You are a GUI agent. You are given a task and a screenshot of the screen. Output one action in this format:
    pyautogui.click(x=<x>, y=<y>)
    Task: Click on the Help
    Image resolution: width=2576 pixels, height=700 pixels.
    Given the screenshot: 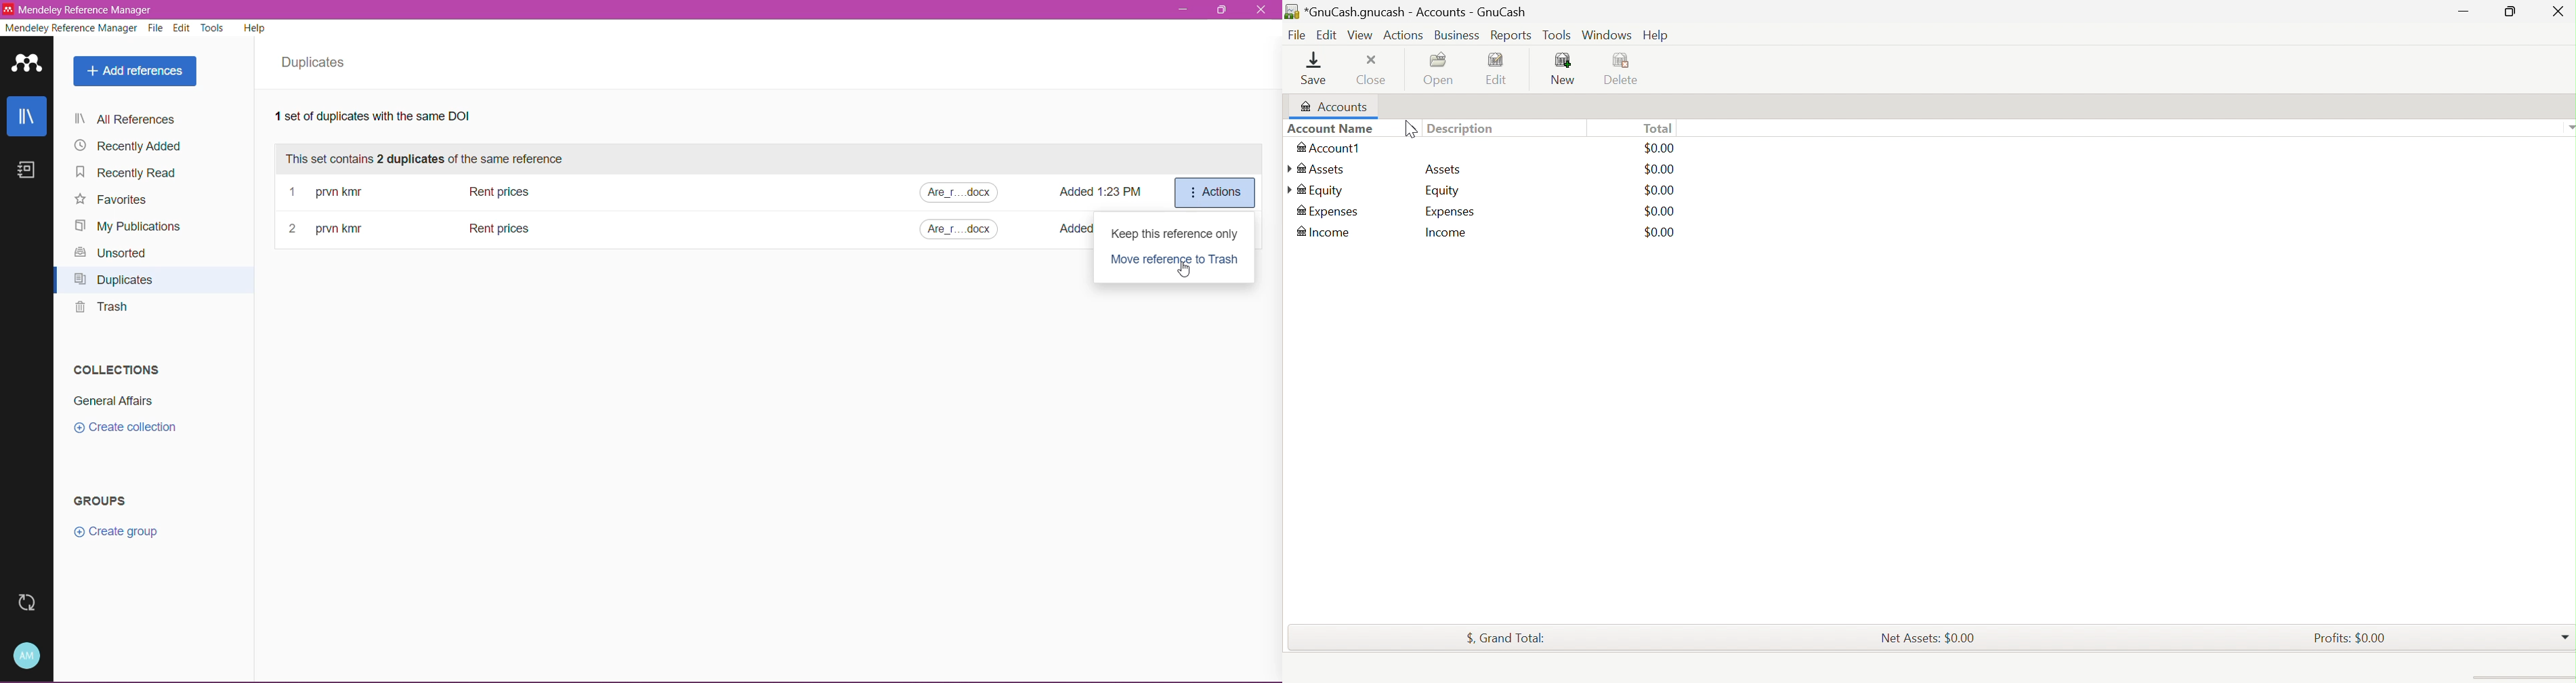 What is the action you would take?
    pyautogui.click(x=1657, y=36)
    